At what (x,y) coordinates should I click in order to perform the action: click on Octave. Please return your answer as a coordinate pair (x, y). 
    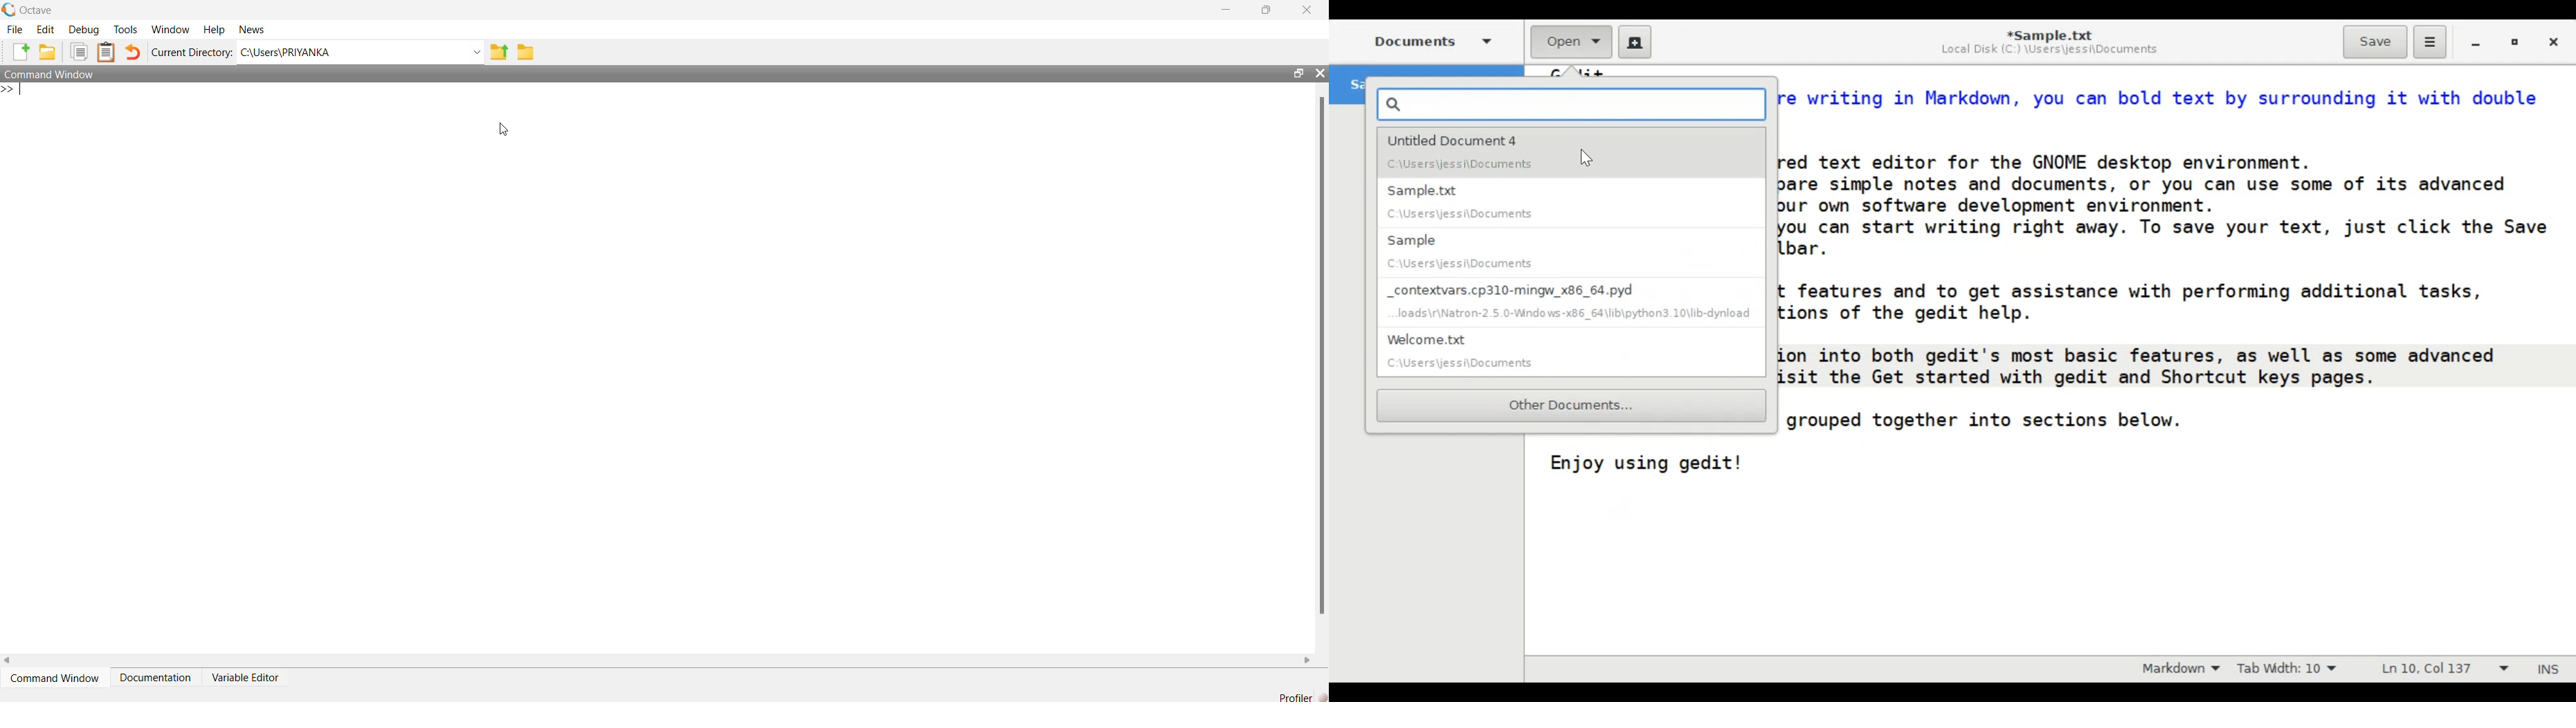
    Looking at the image, I should click on (8, 10).